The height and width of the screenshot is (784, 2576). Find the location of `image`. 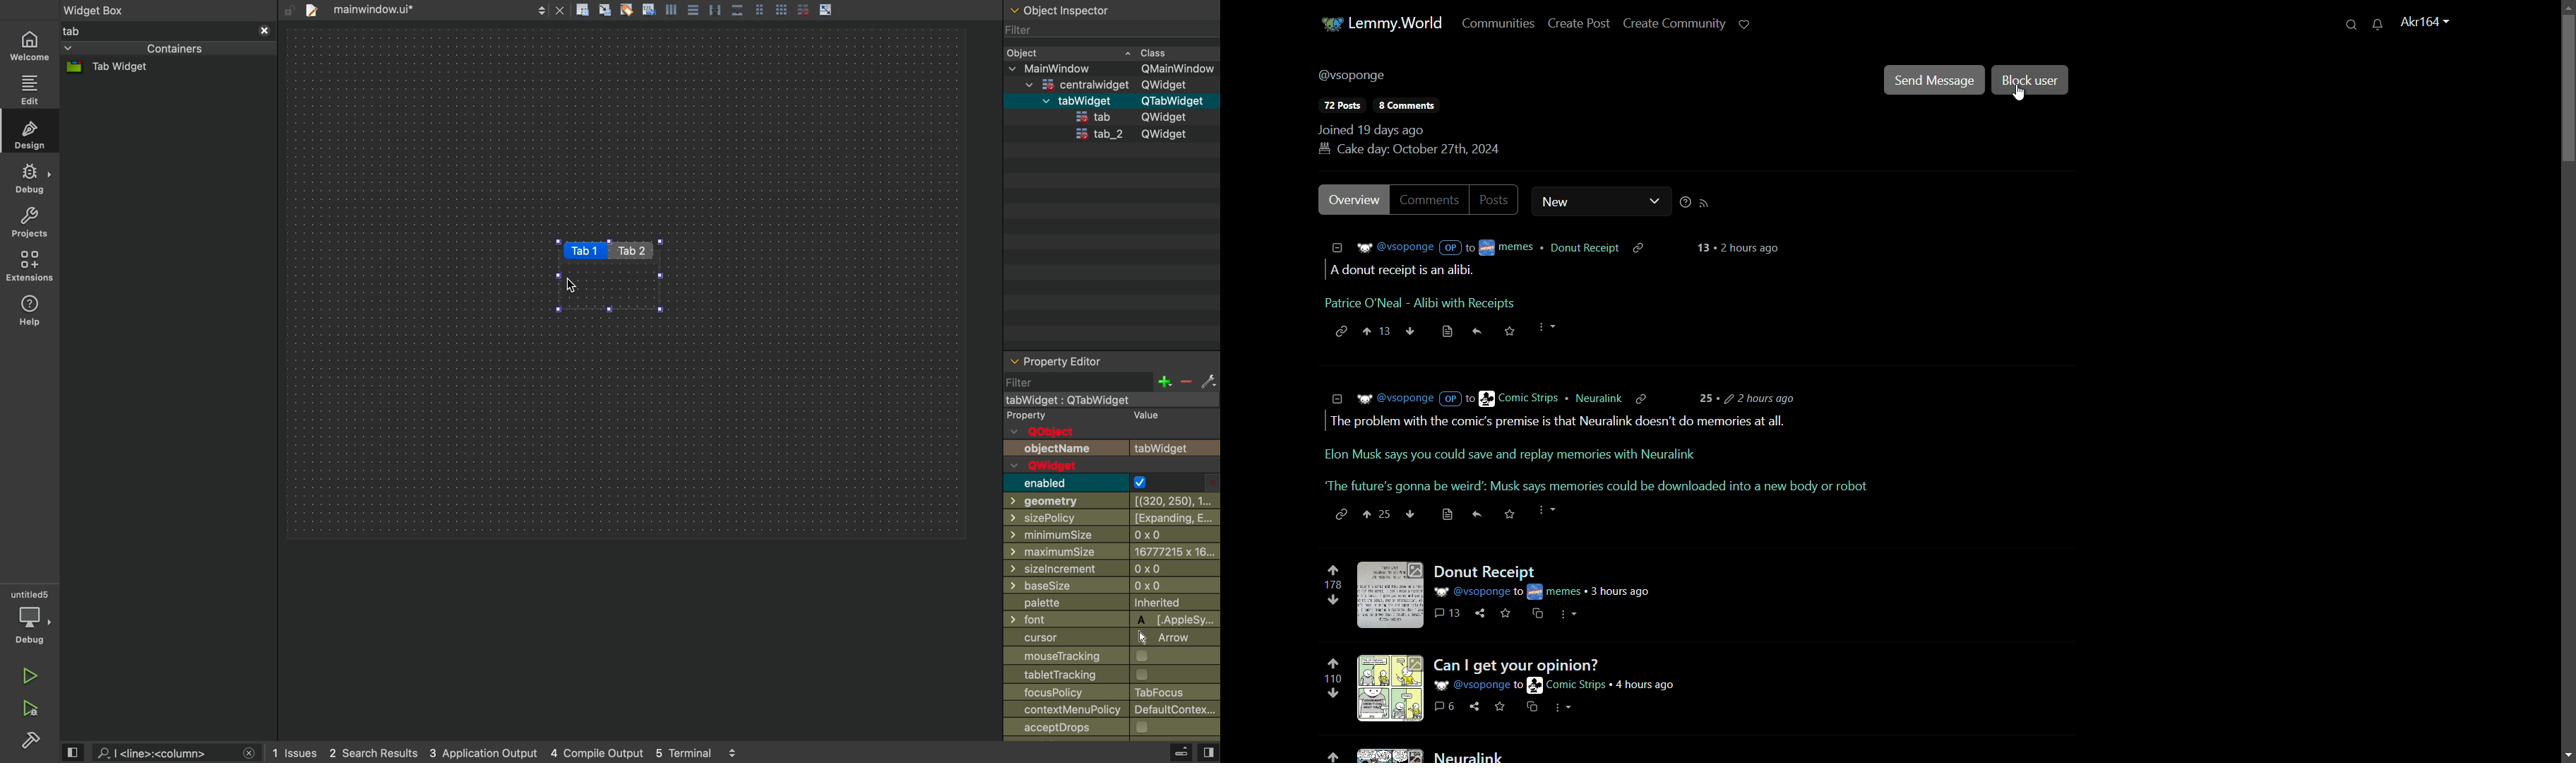

image is located at coordinates (1393, 596).